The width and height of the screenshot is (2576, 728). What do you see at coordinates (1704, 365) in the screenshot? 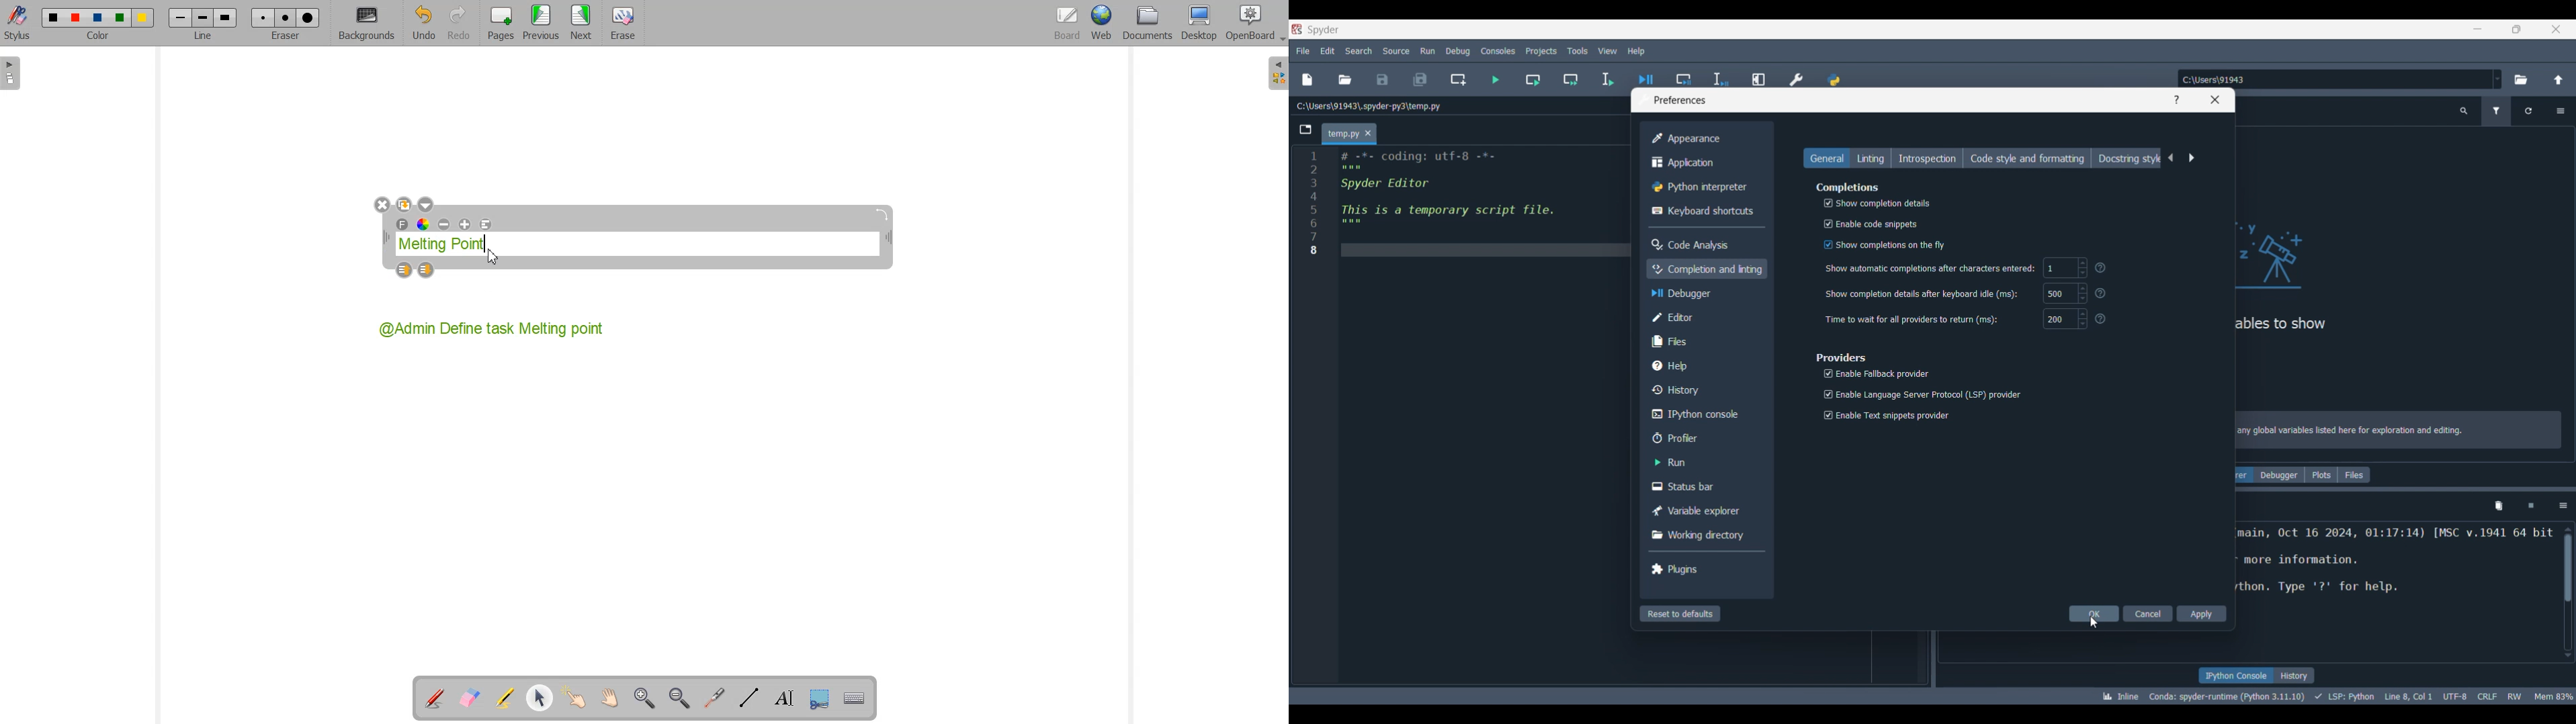
I see `Help` at bounding box center [1704, 365].